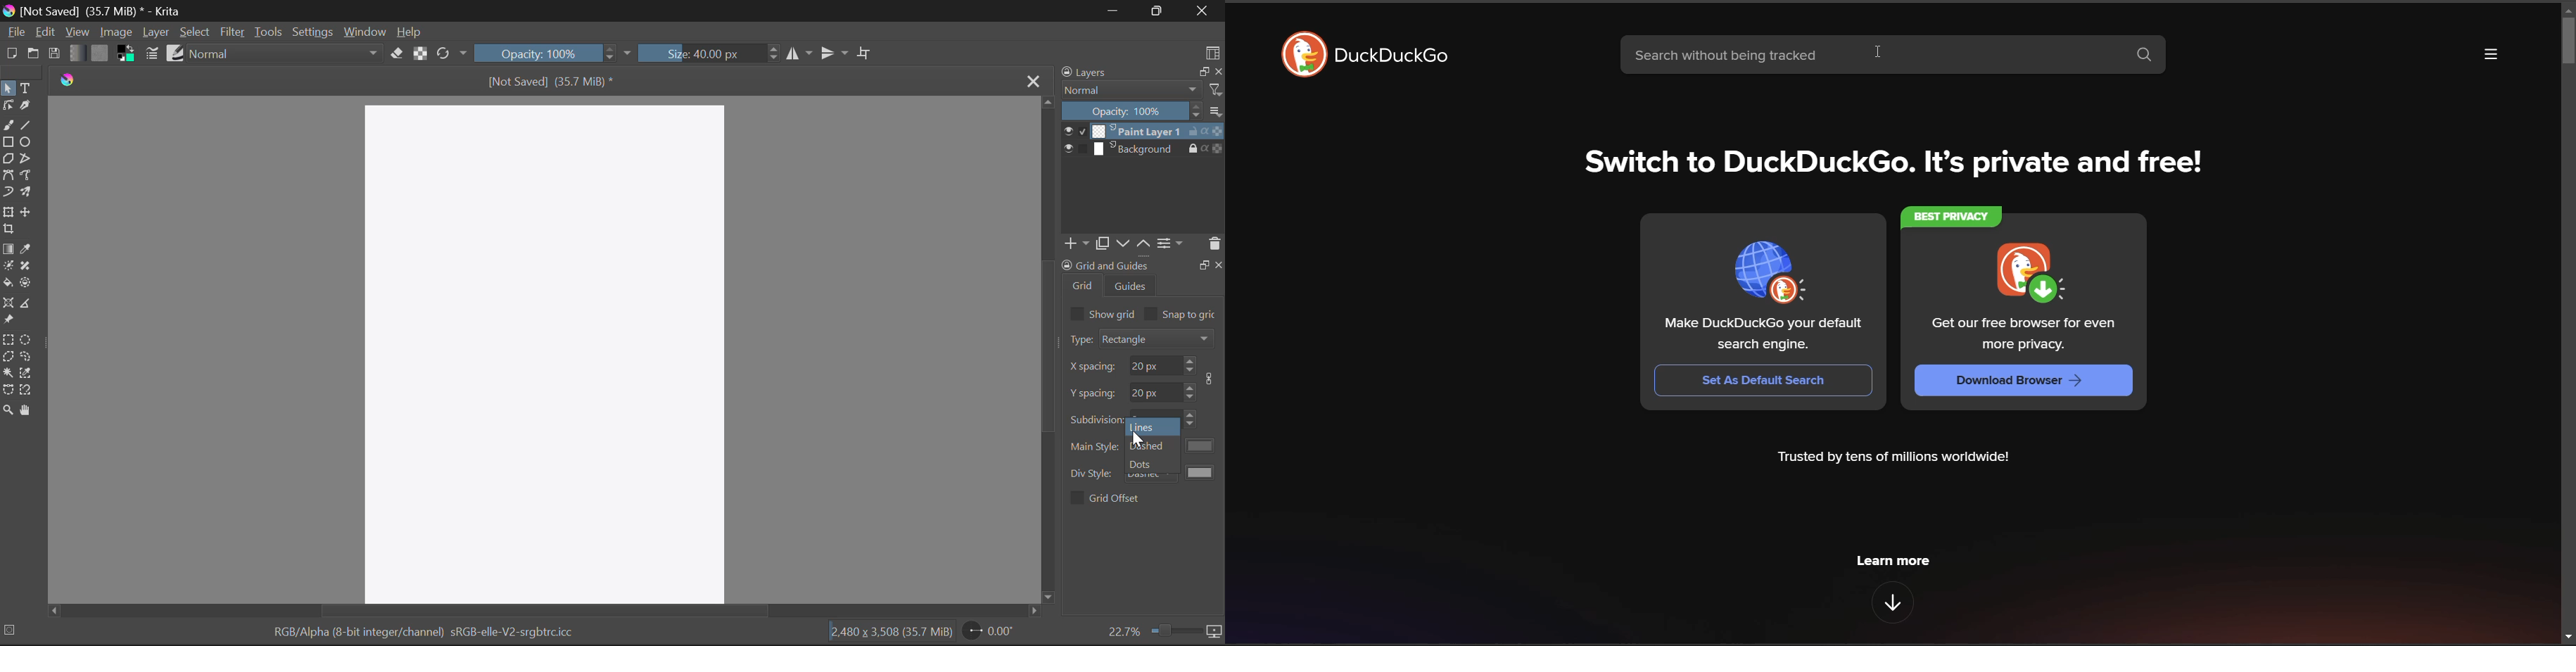 The width and height of the screenshot is (2576, 672). Describe the element at coordinates (8, 126) in the screenshot. I see `Freehand` at that location.